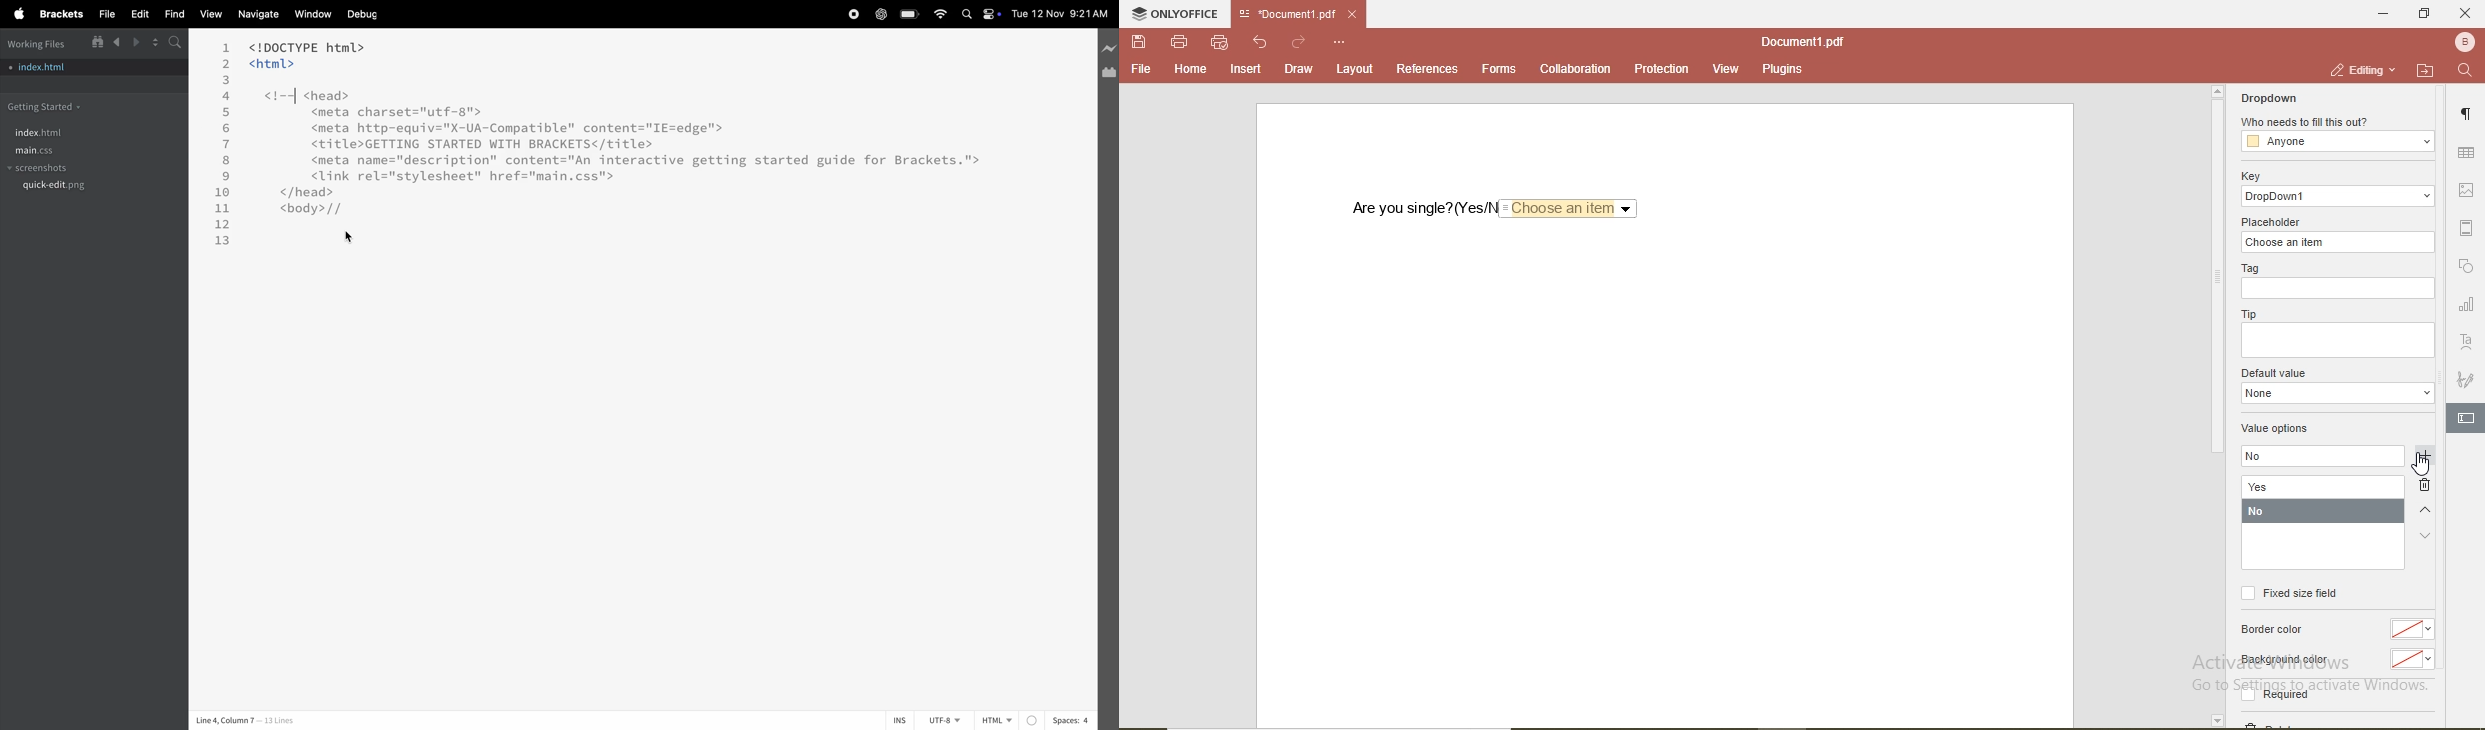 The height and width of the screenshot is (756, 2492). What do you see at coordinates (1246, 71) in the screenshot?
I see `insert` at bounding box center [1246, 71].